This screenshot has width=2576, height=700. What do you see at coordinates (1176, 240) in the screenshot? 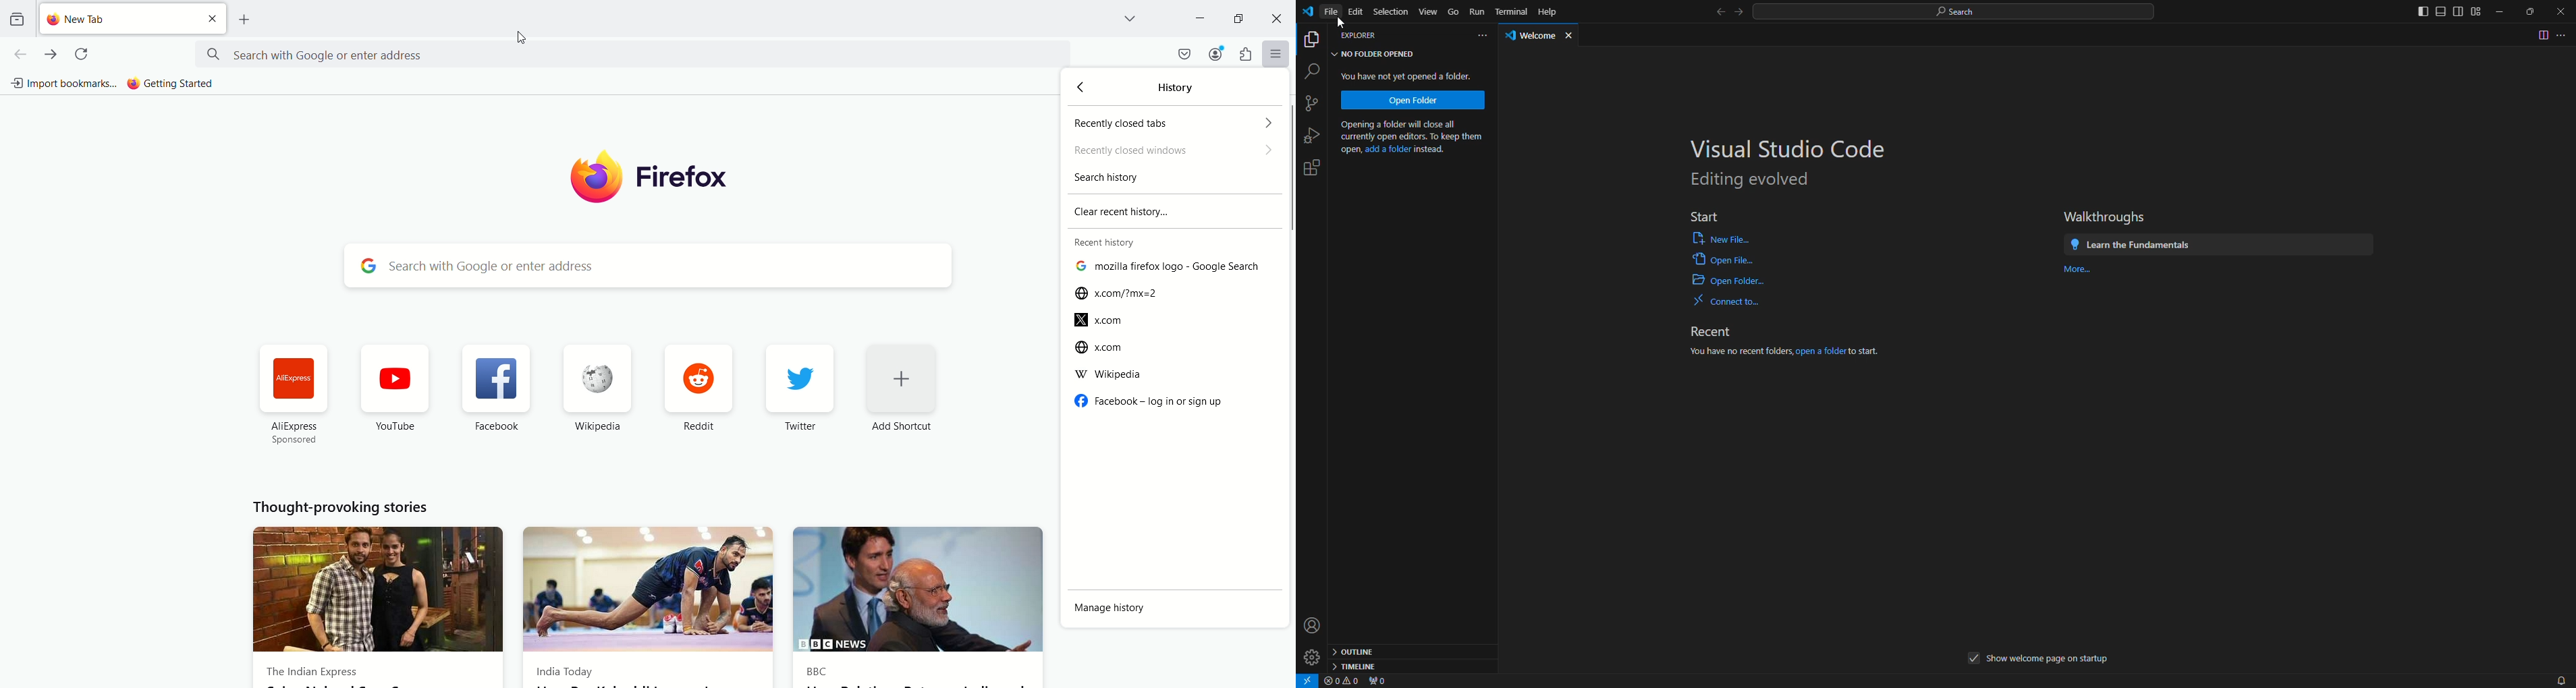
I see `recent history` at bounding box center [1176, 240].